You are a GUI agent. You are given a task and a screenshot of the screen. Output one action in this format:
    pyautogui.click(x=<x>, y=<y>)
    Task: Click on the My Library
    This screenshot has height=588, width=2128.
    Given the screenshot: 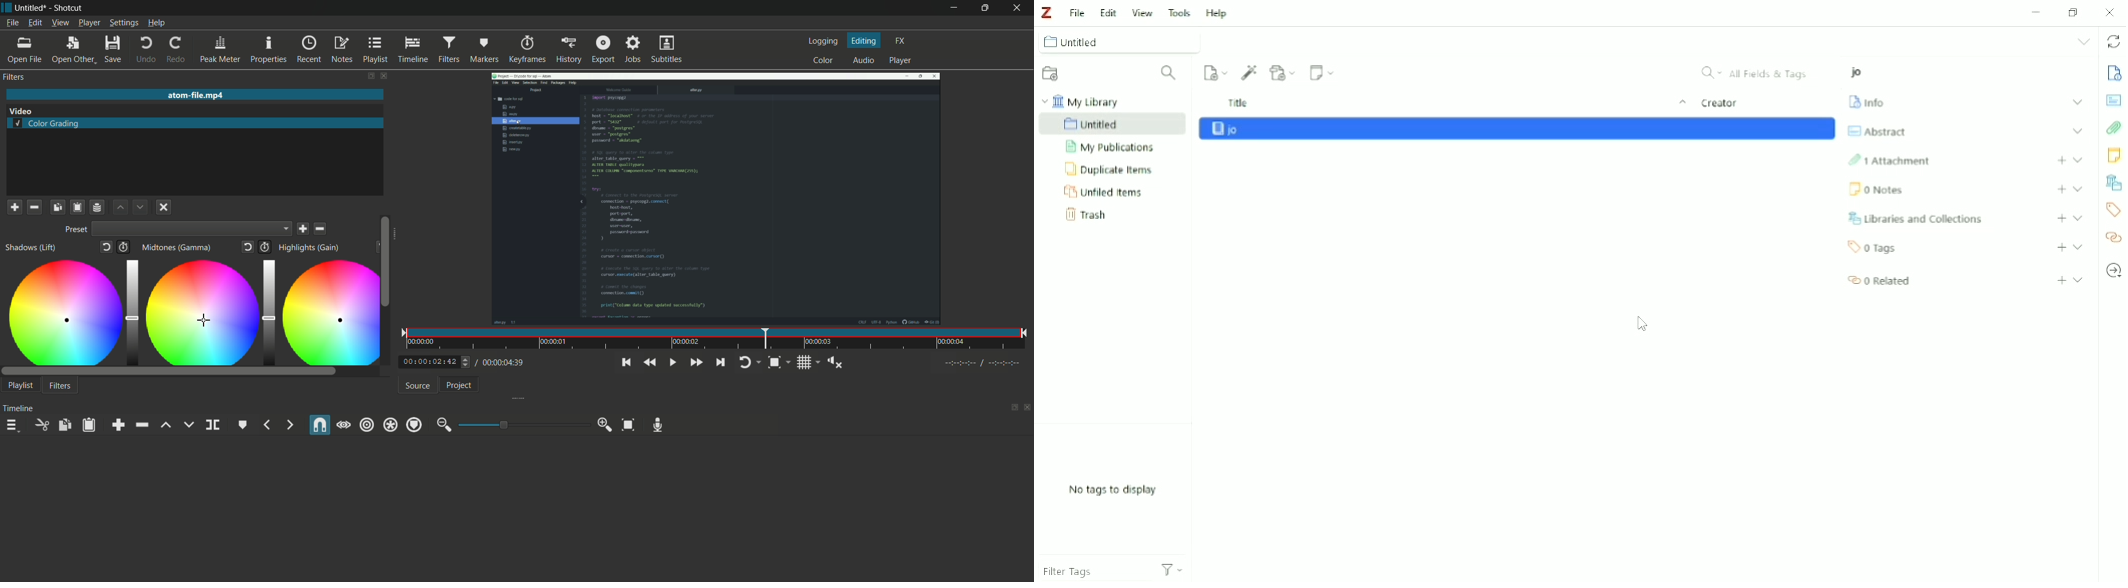 What is the action you would take?
    pyautogui.click(x=1082, y=100)
    